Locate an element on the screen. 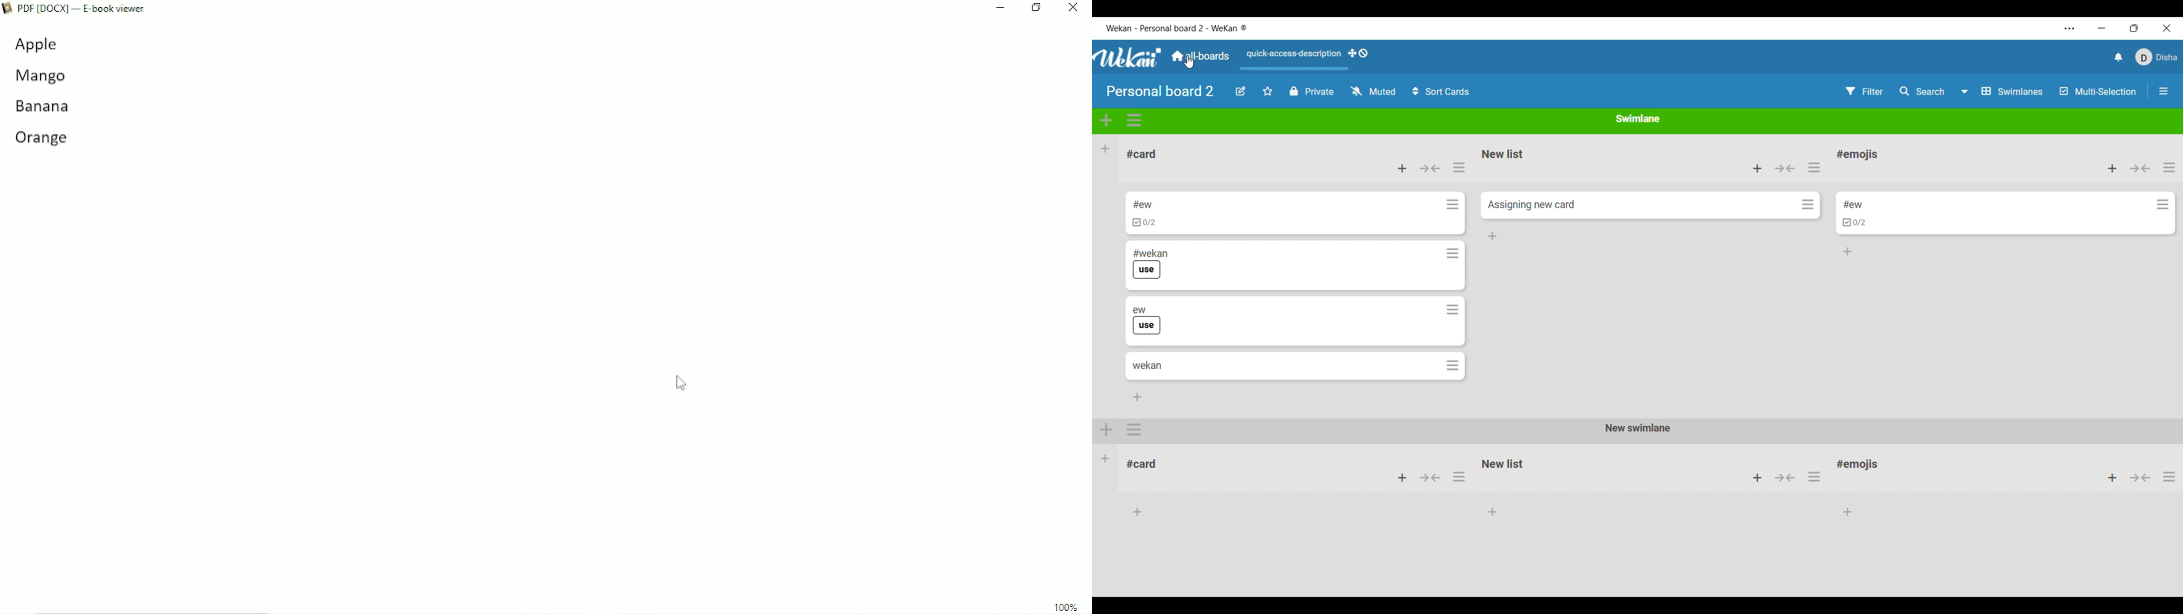 This screenshot has width=2184, height=616. new swimlane is located at coordinates (1638, 431).